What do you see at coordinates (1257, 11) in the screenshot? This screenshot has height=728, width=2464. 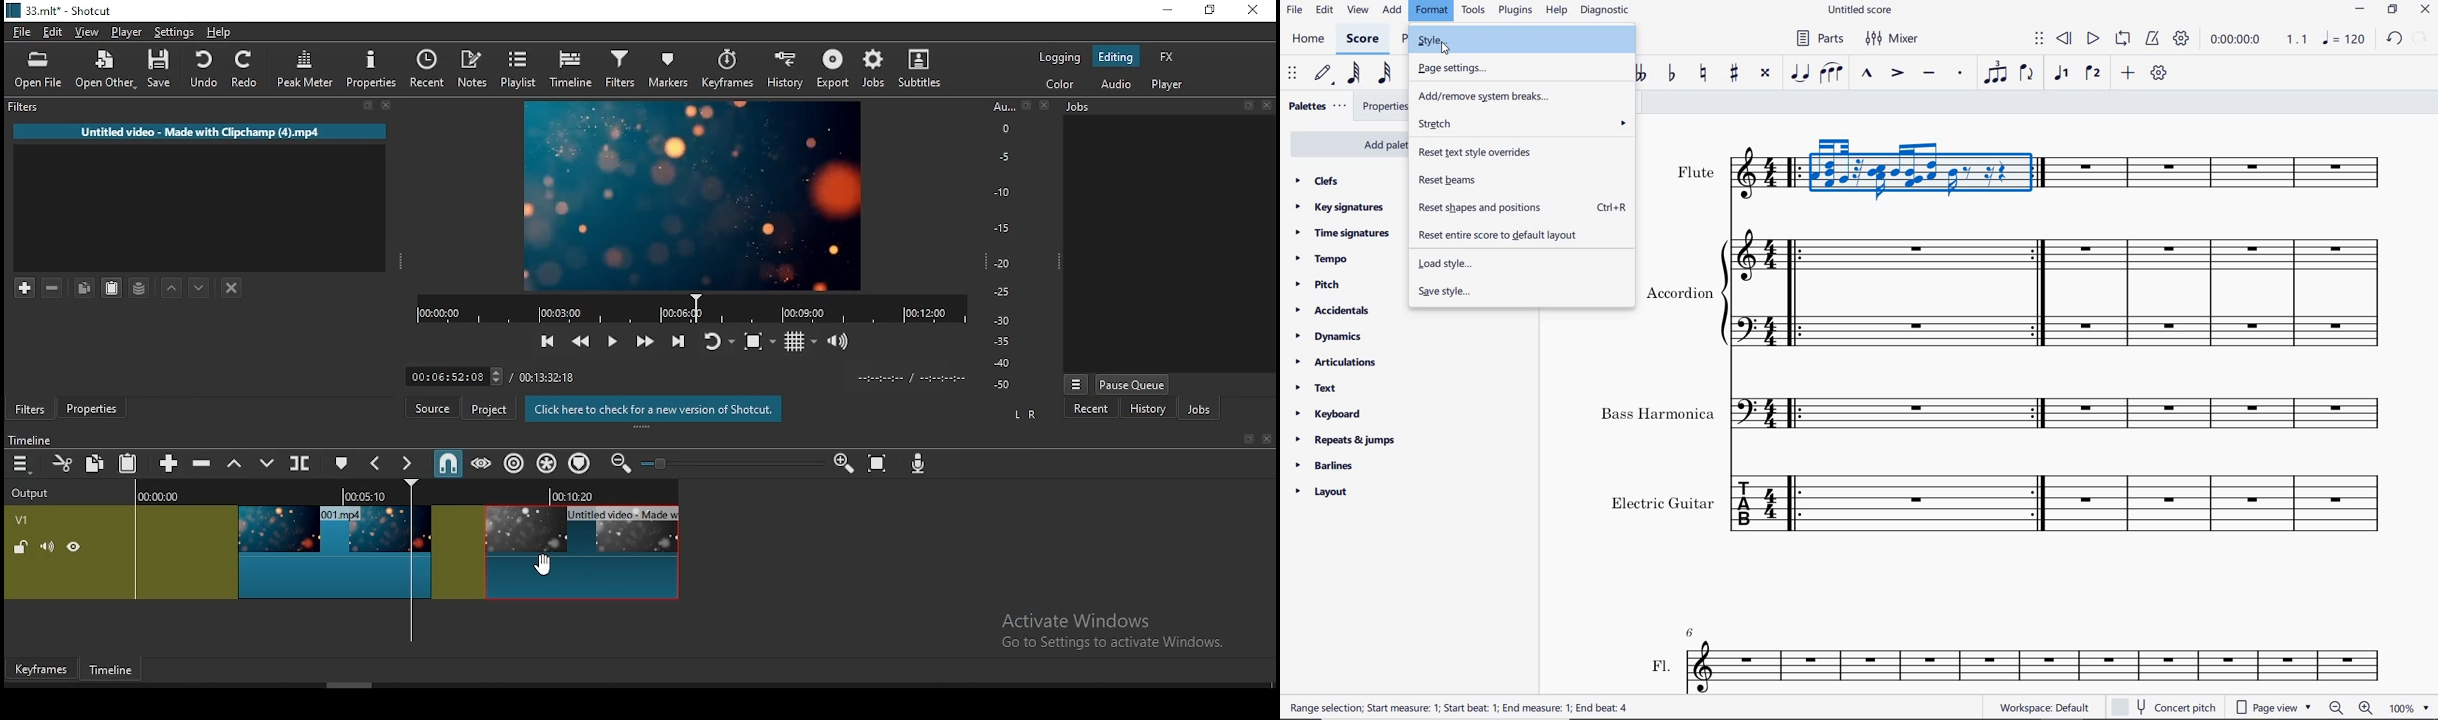 I see `close` at bounding box center [1257, 11].